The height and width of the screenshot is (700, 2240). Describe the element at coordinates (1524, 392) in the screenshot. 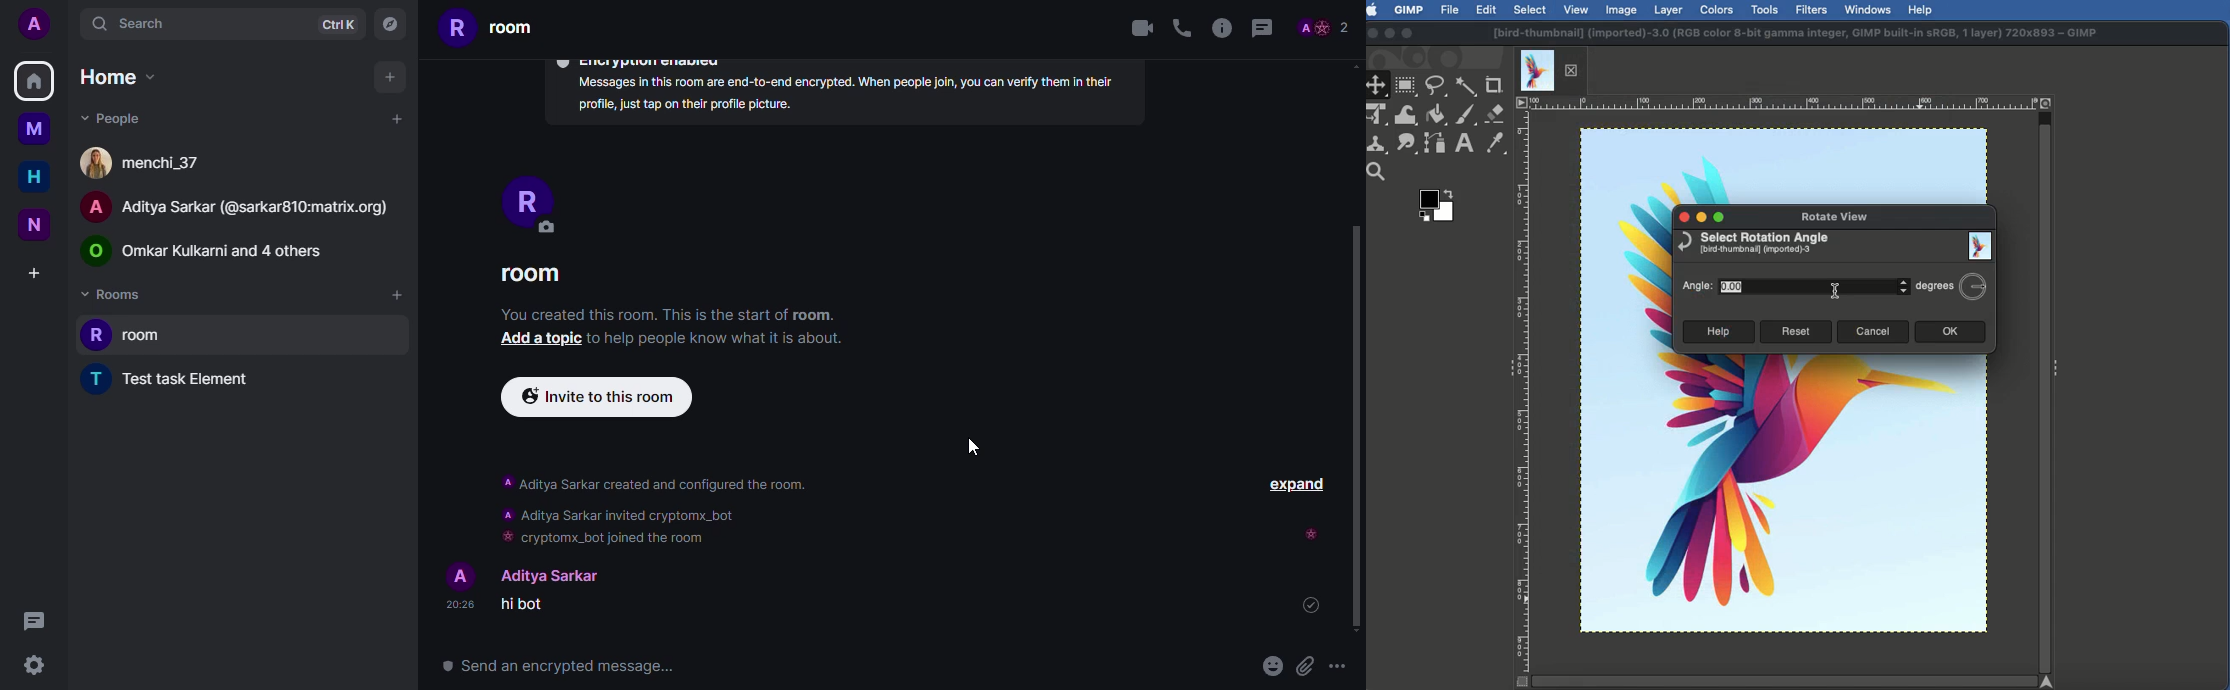

I see `vertical Ruler` at that location.